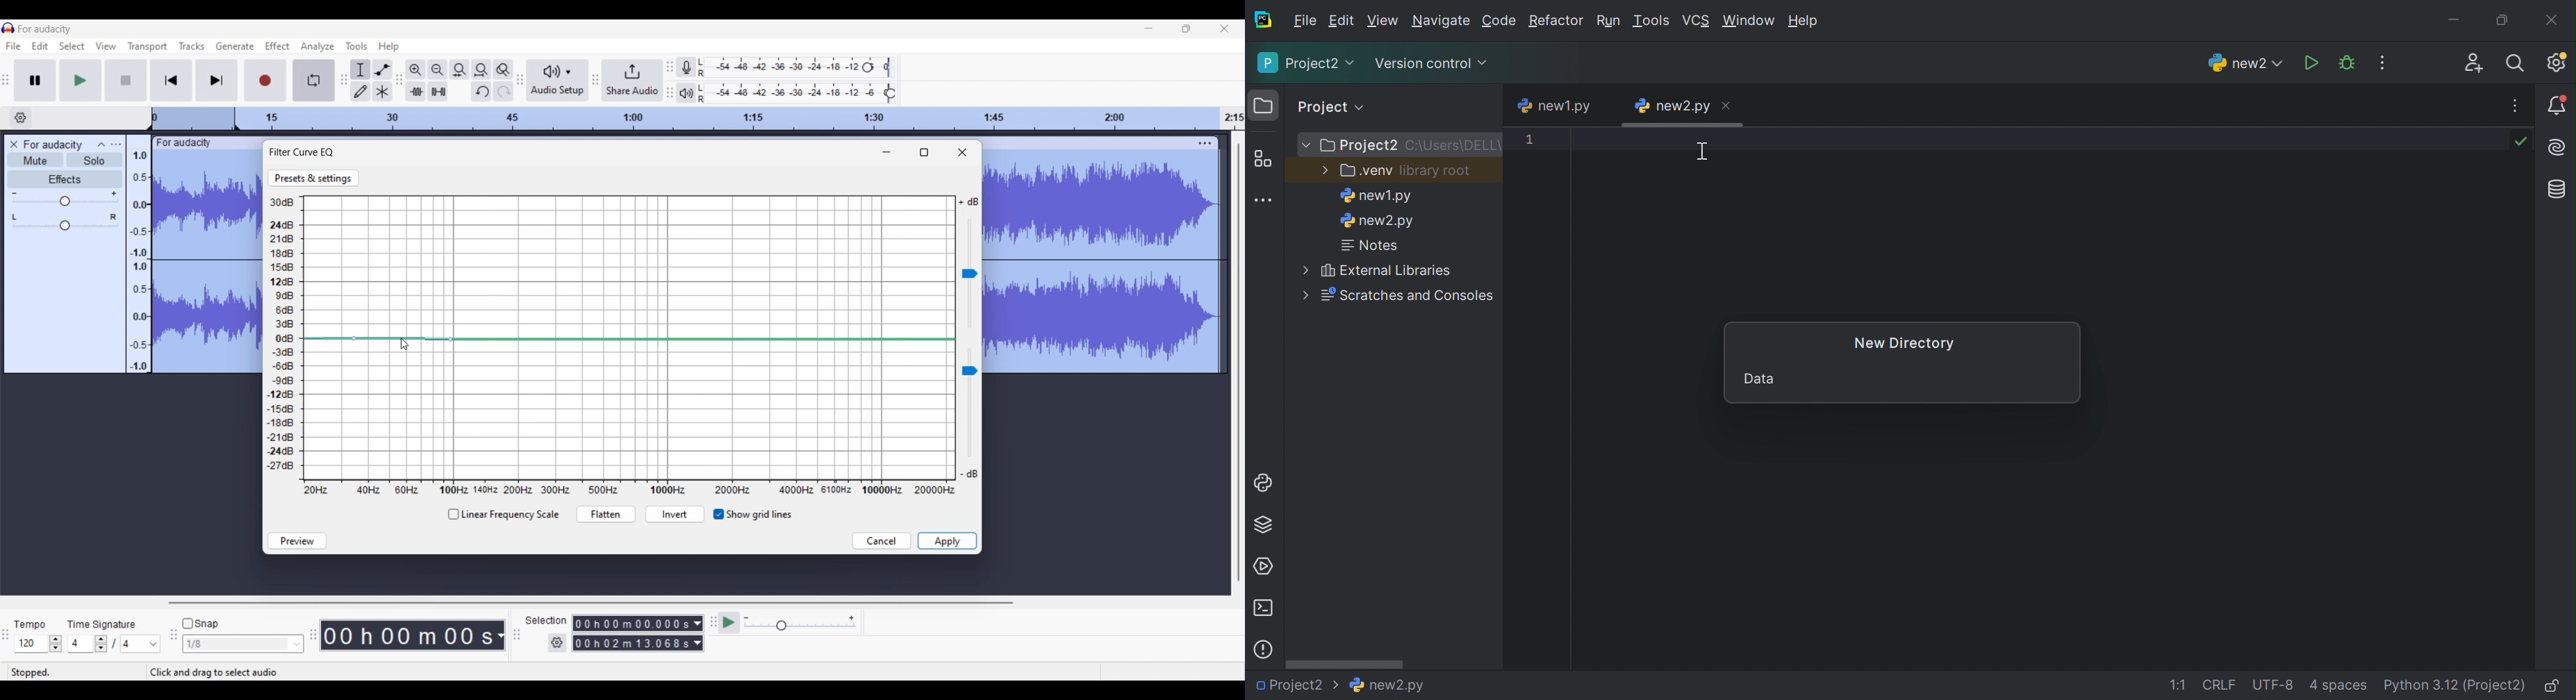  Describe the element at coordinates (298, 644) in the screenshot. I see `Snap option` at that location.